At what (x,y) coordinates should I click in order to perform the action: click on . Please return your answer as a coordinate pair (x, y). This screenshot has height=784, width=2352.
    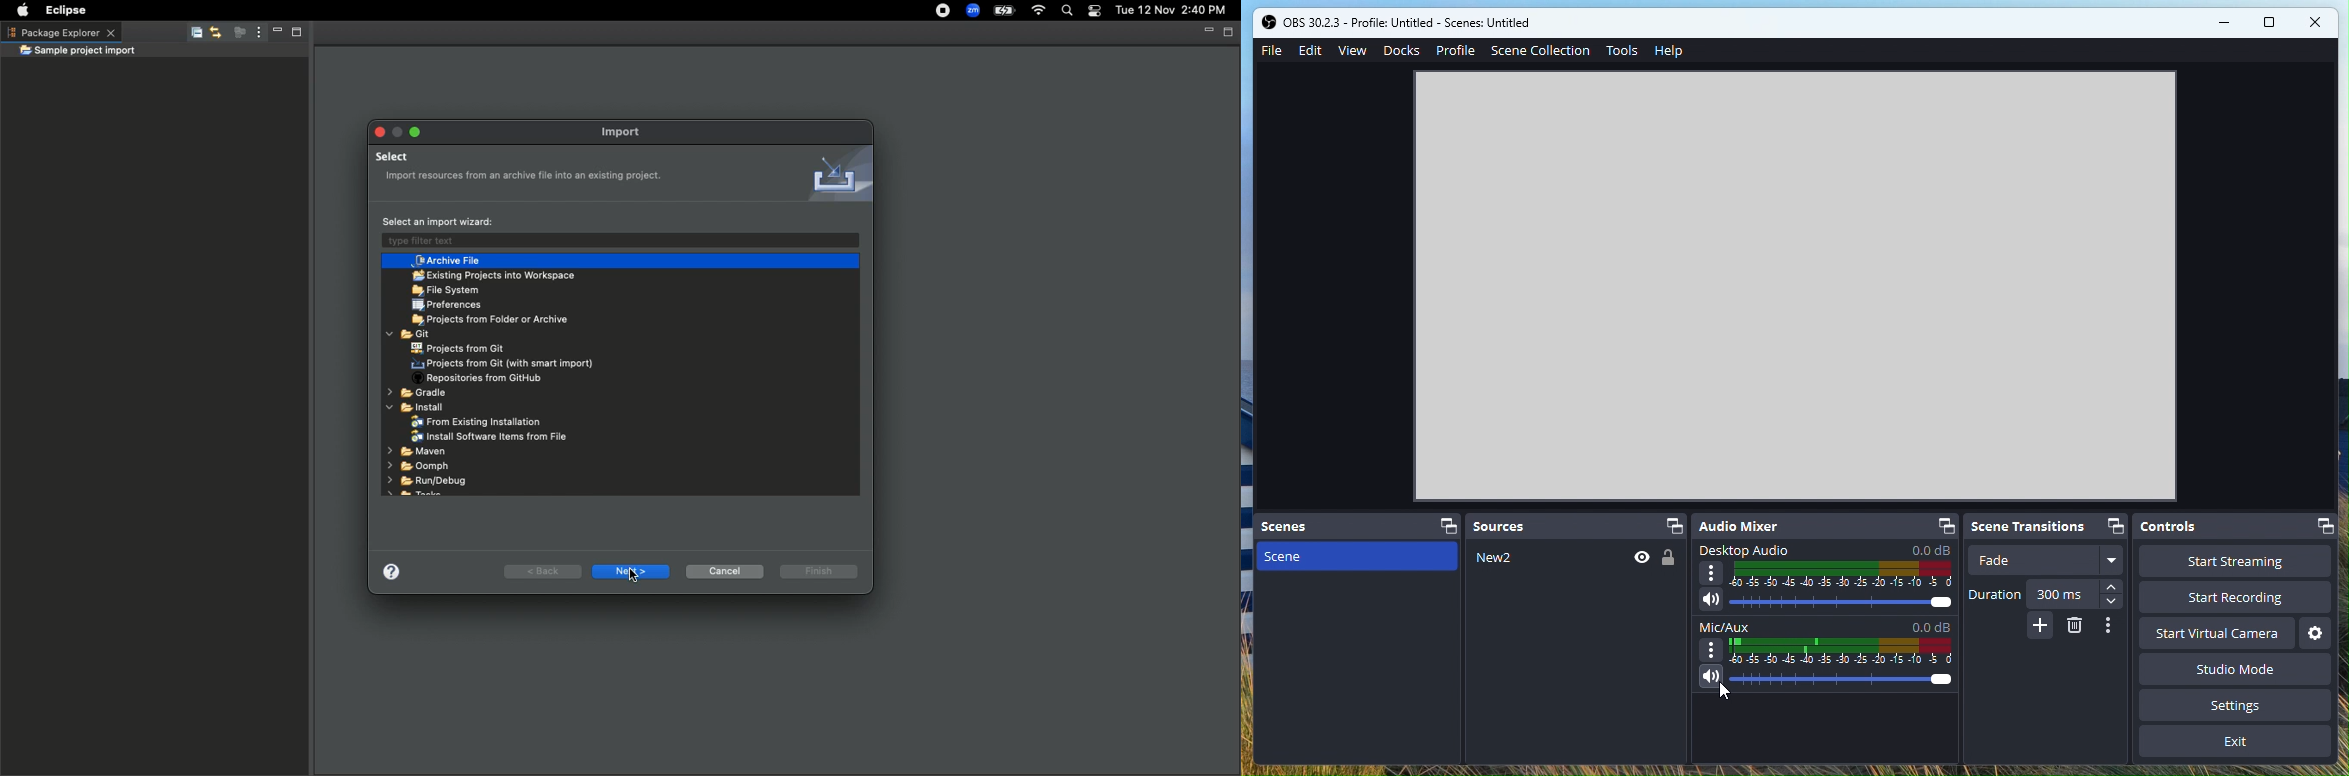
    Looking at the image, I should click on (2227, 22).